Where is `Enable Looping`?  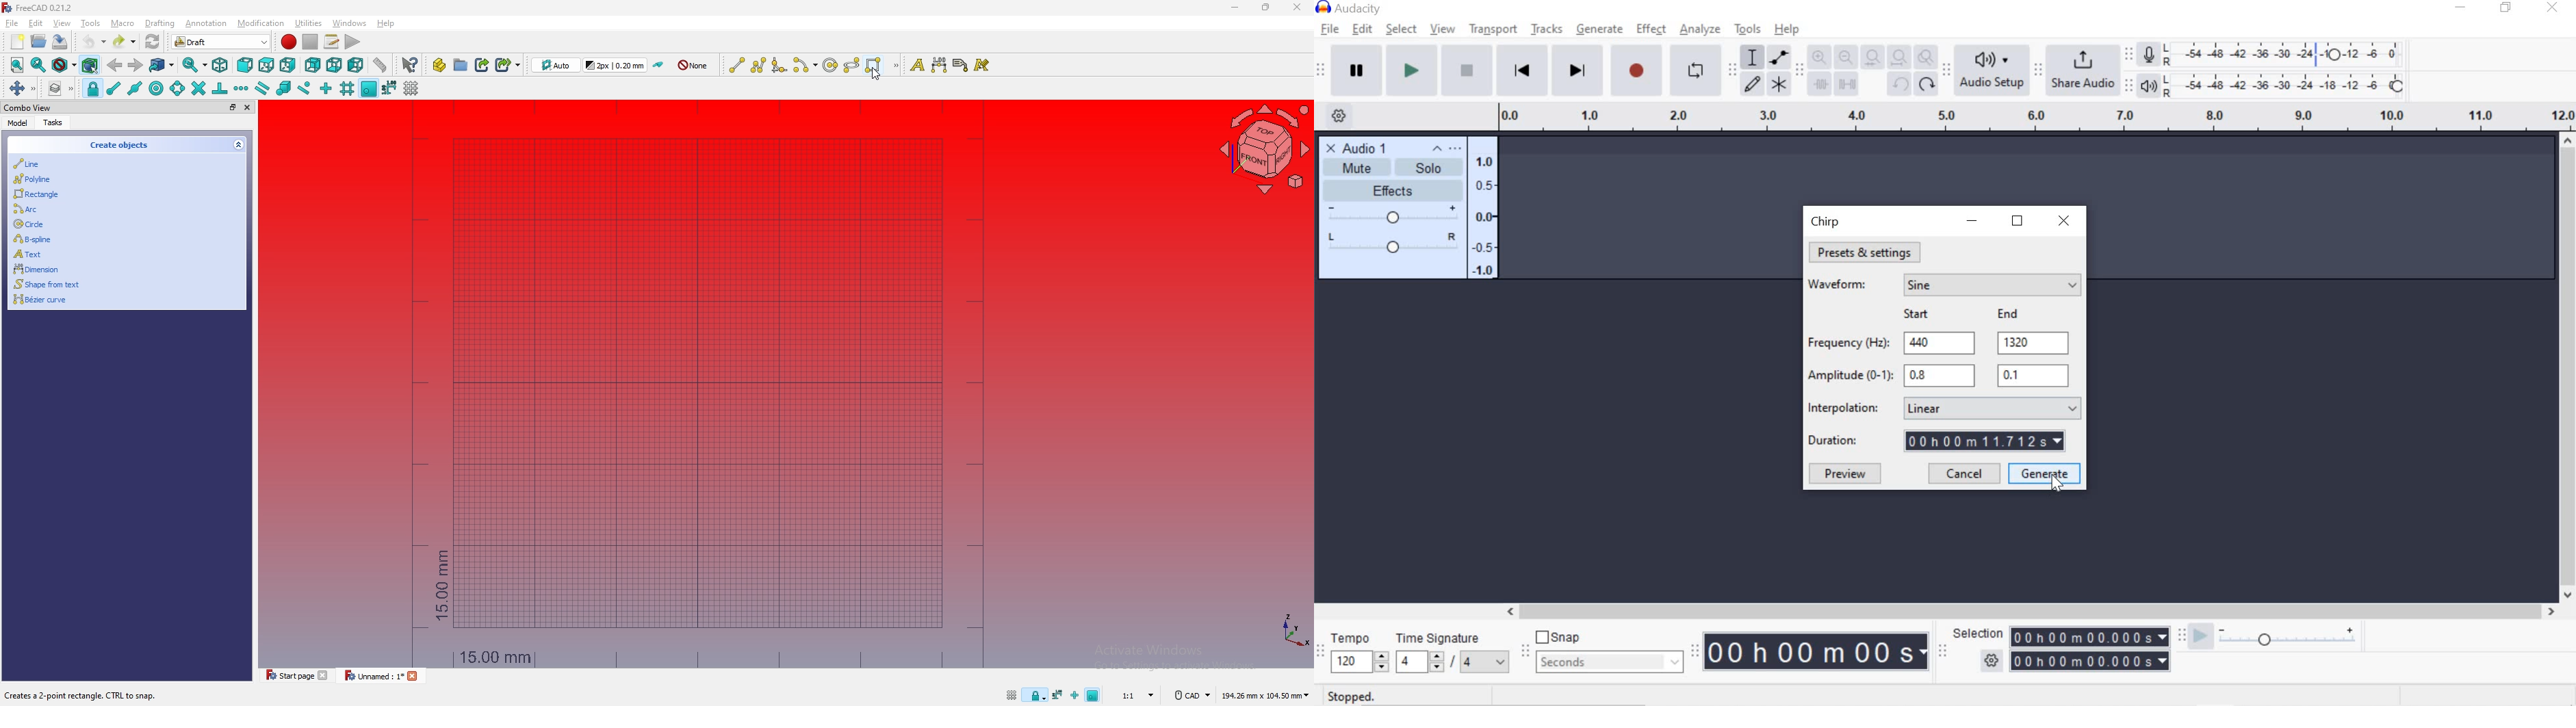
Enable Looping is located at coordinates (1694, 69).